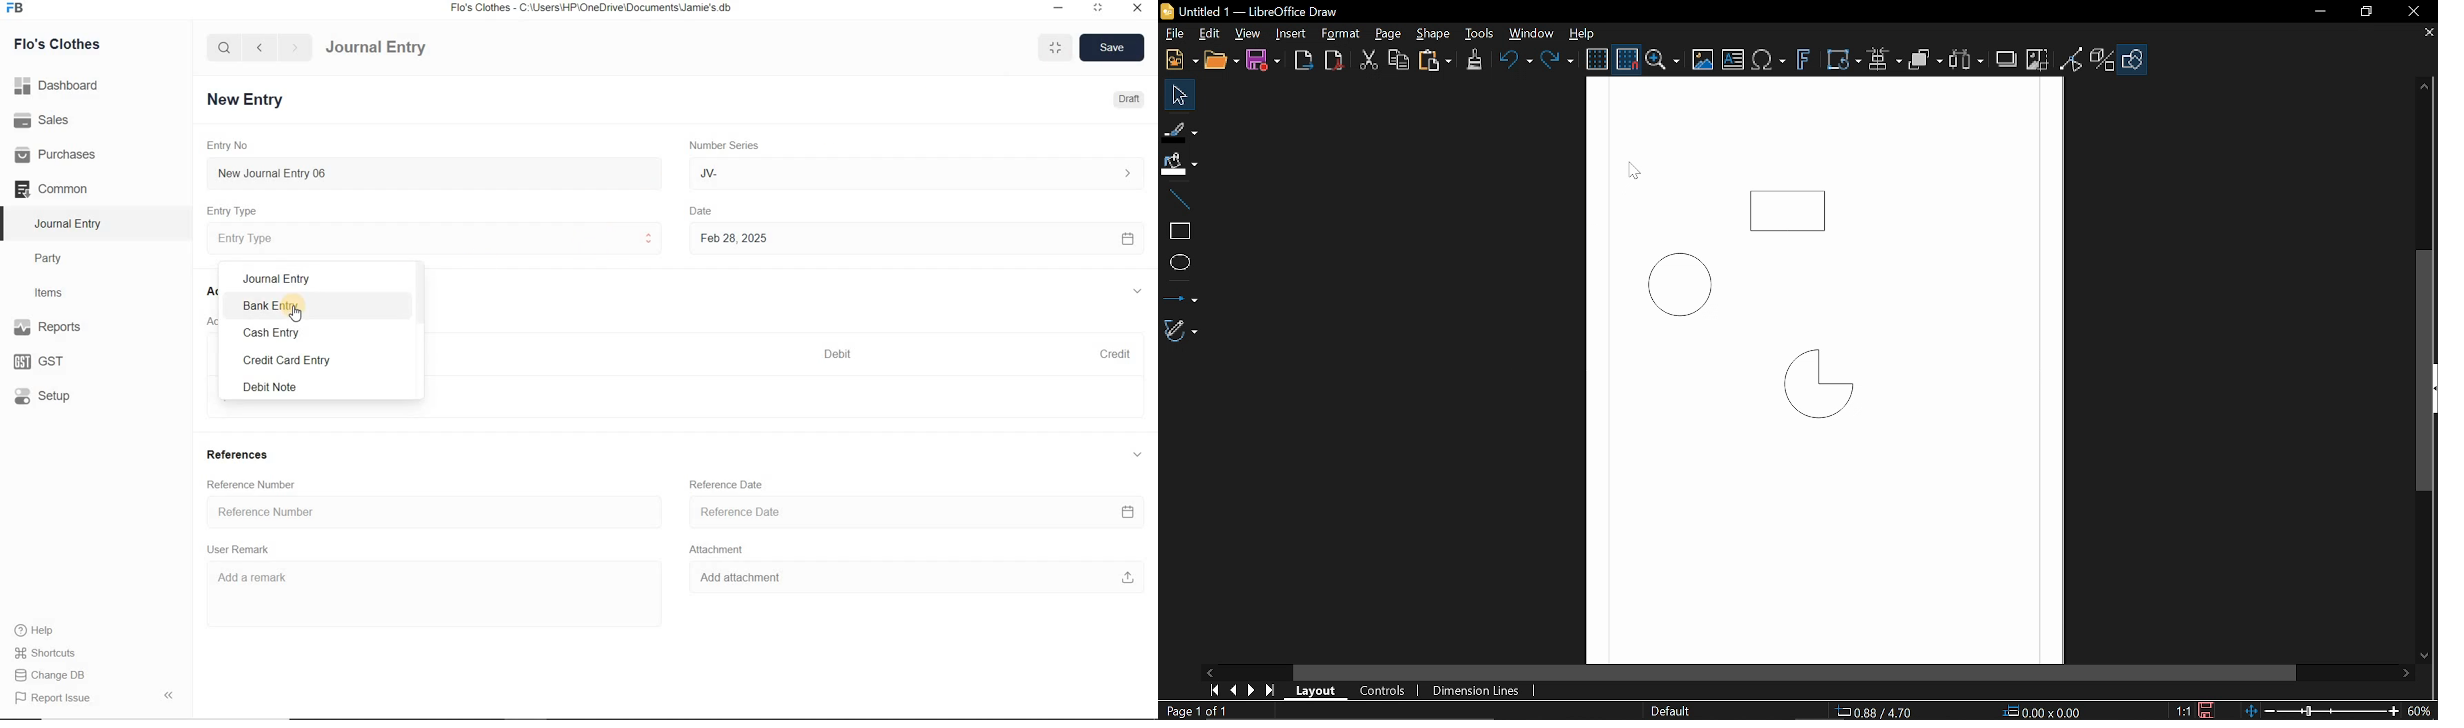 This screenshot has height=728, width=2464. What do you see at coordinates (2427, 34) in the screenshot?
I see `Close tab` at bounding box center [2427, 34].